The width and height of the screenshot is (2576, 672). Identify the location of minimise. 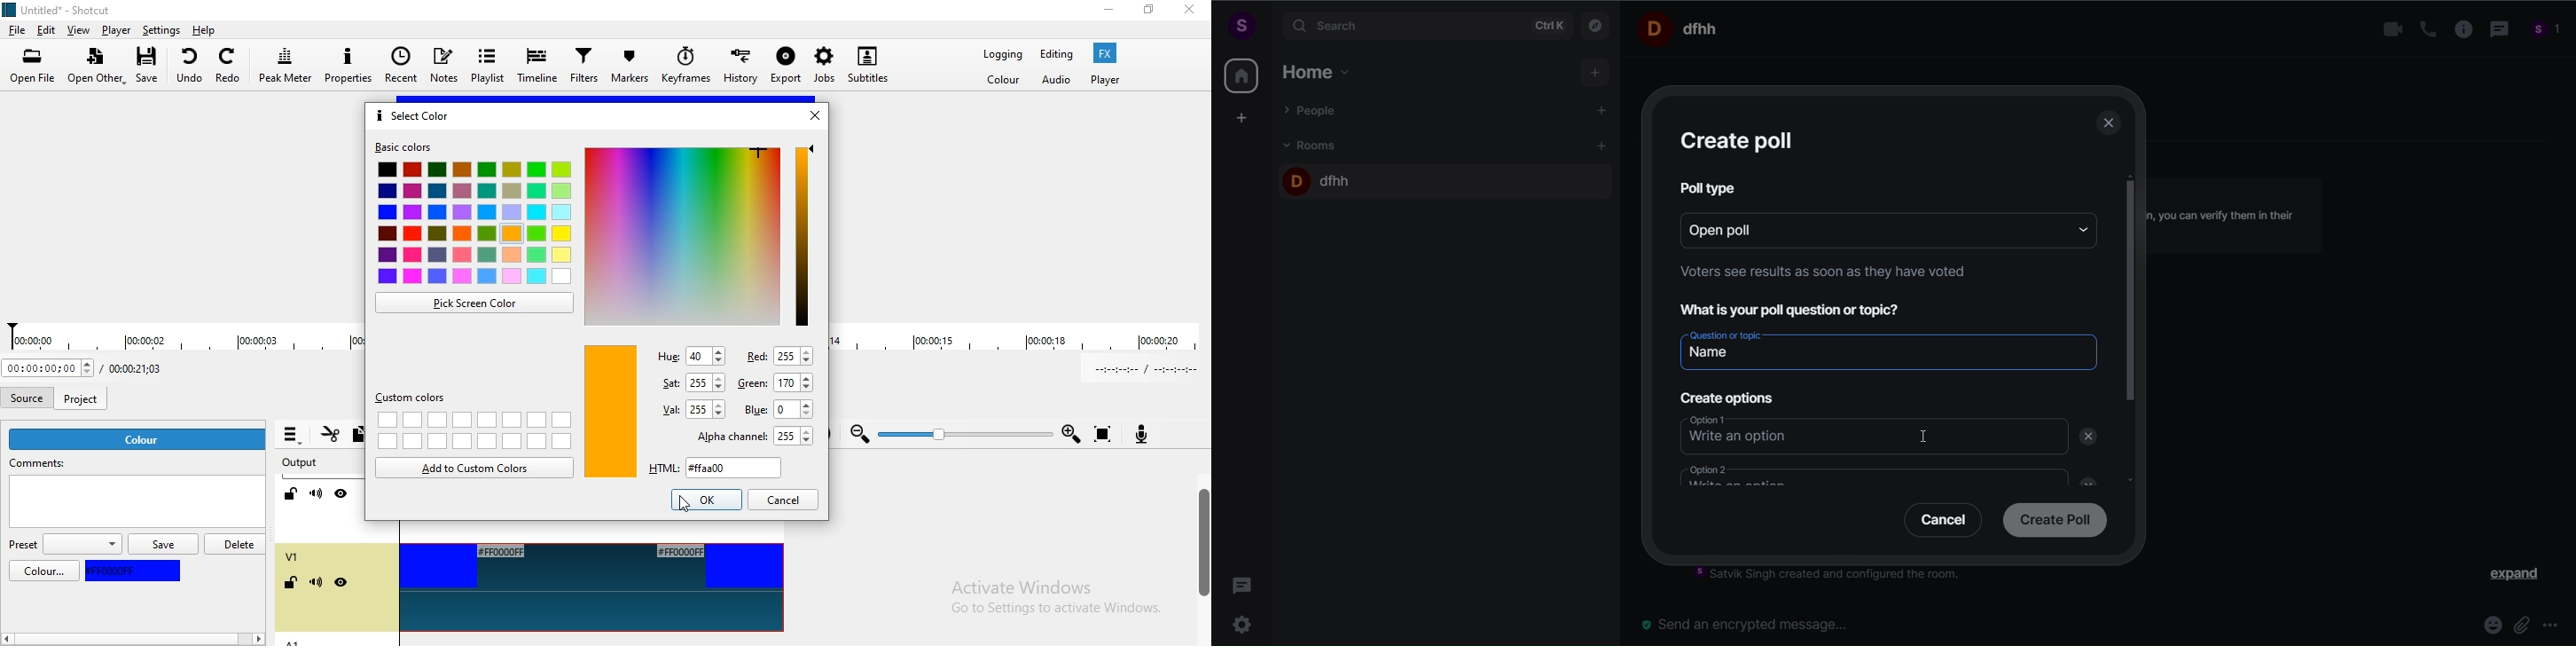
(1108, 12).